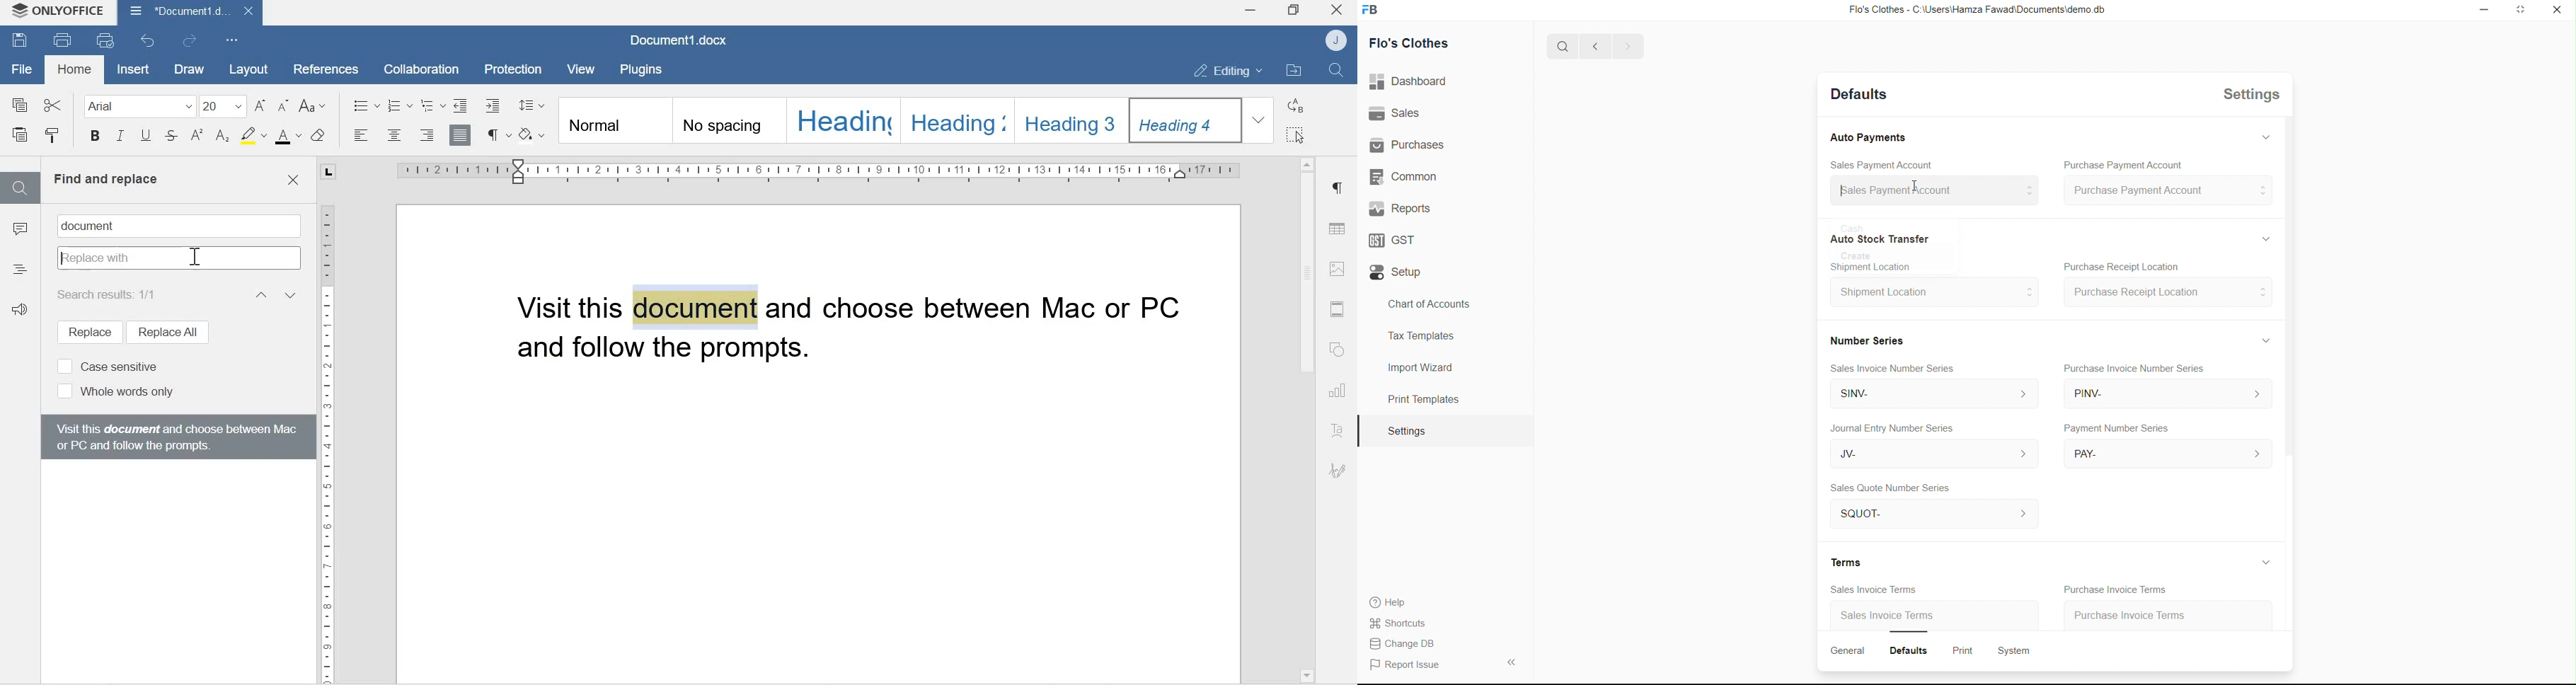 Image resolution: width=2576 pixels, height=700 pixels. What do you see at coordinates (1402, 208) in the screenshot?
I see `' Reports` at bounding box center [1402, 208].